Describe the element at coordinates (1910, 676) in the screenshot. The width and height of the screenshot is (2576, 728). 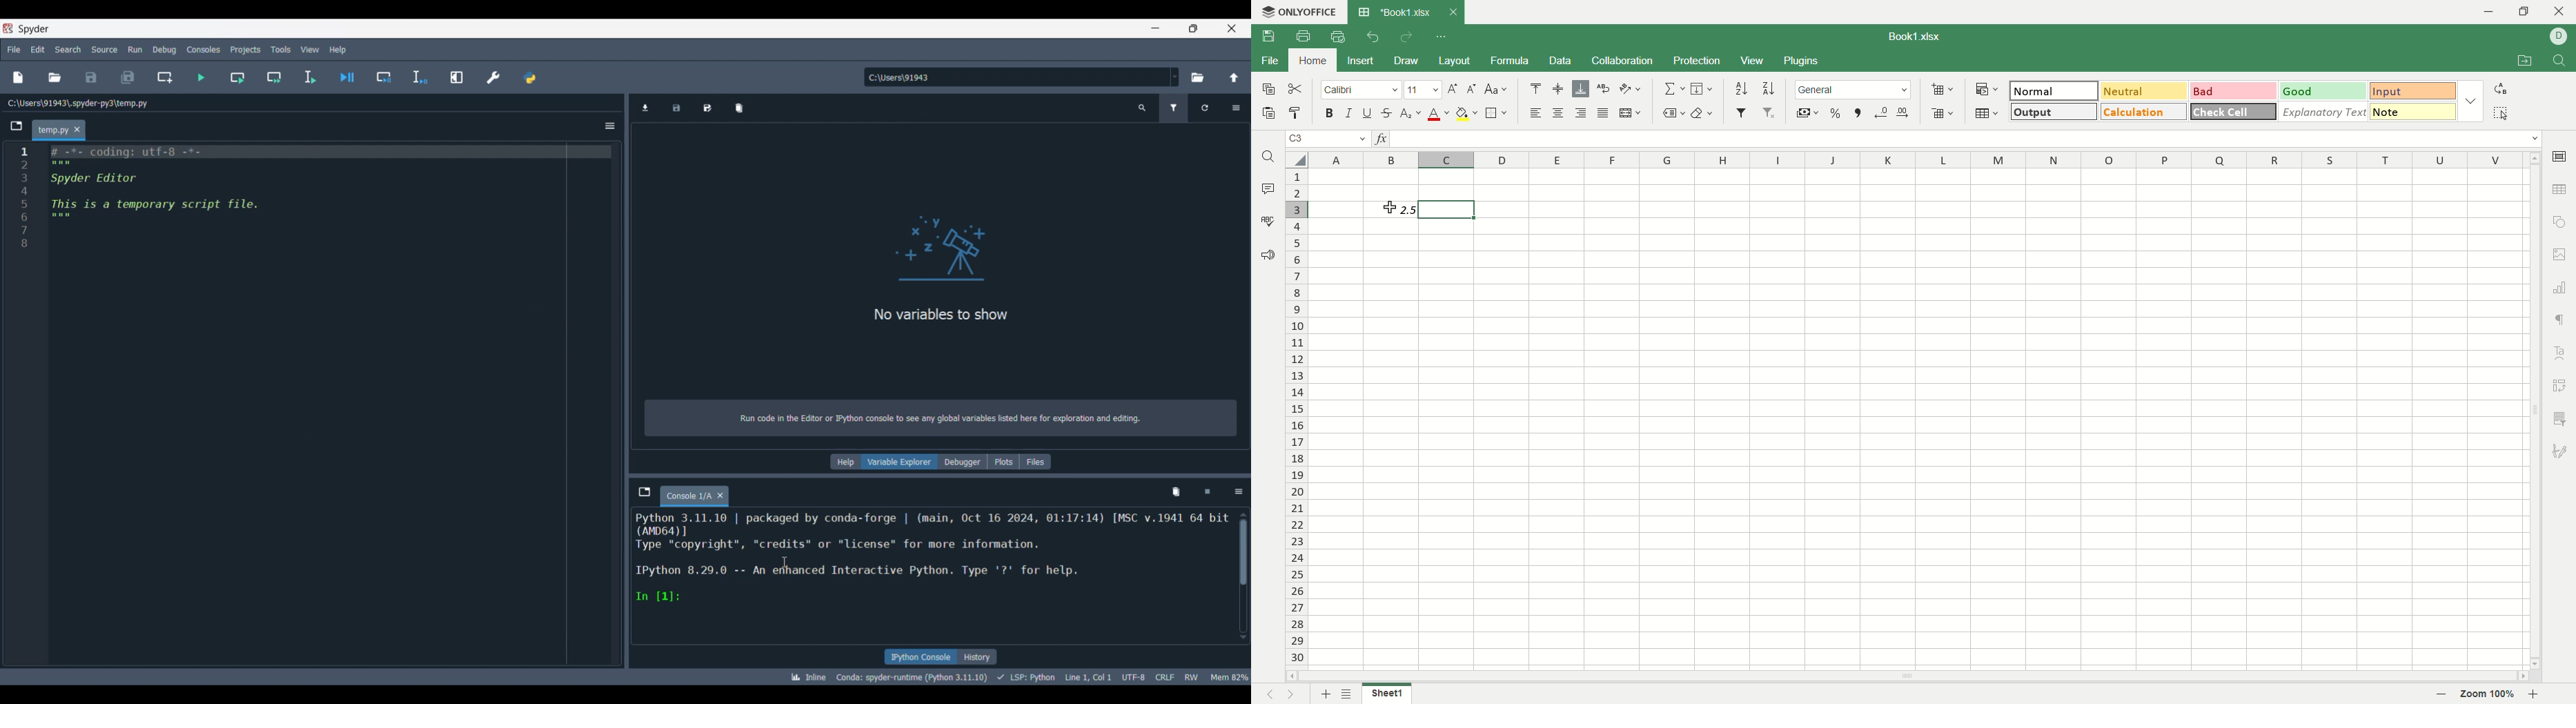
I see `horizontal scroll bar` at that location.